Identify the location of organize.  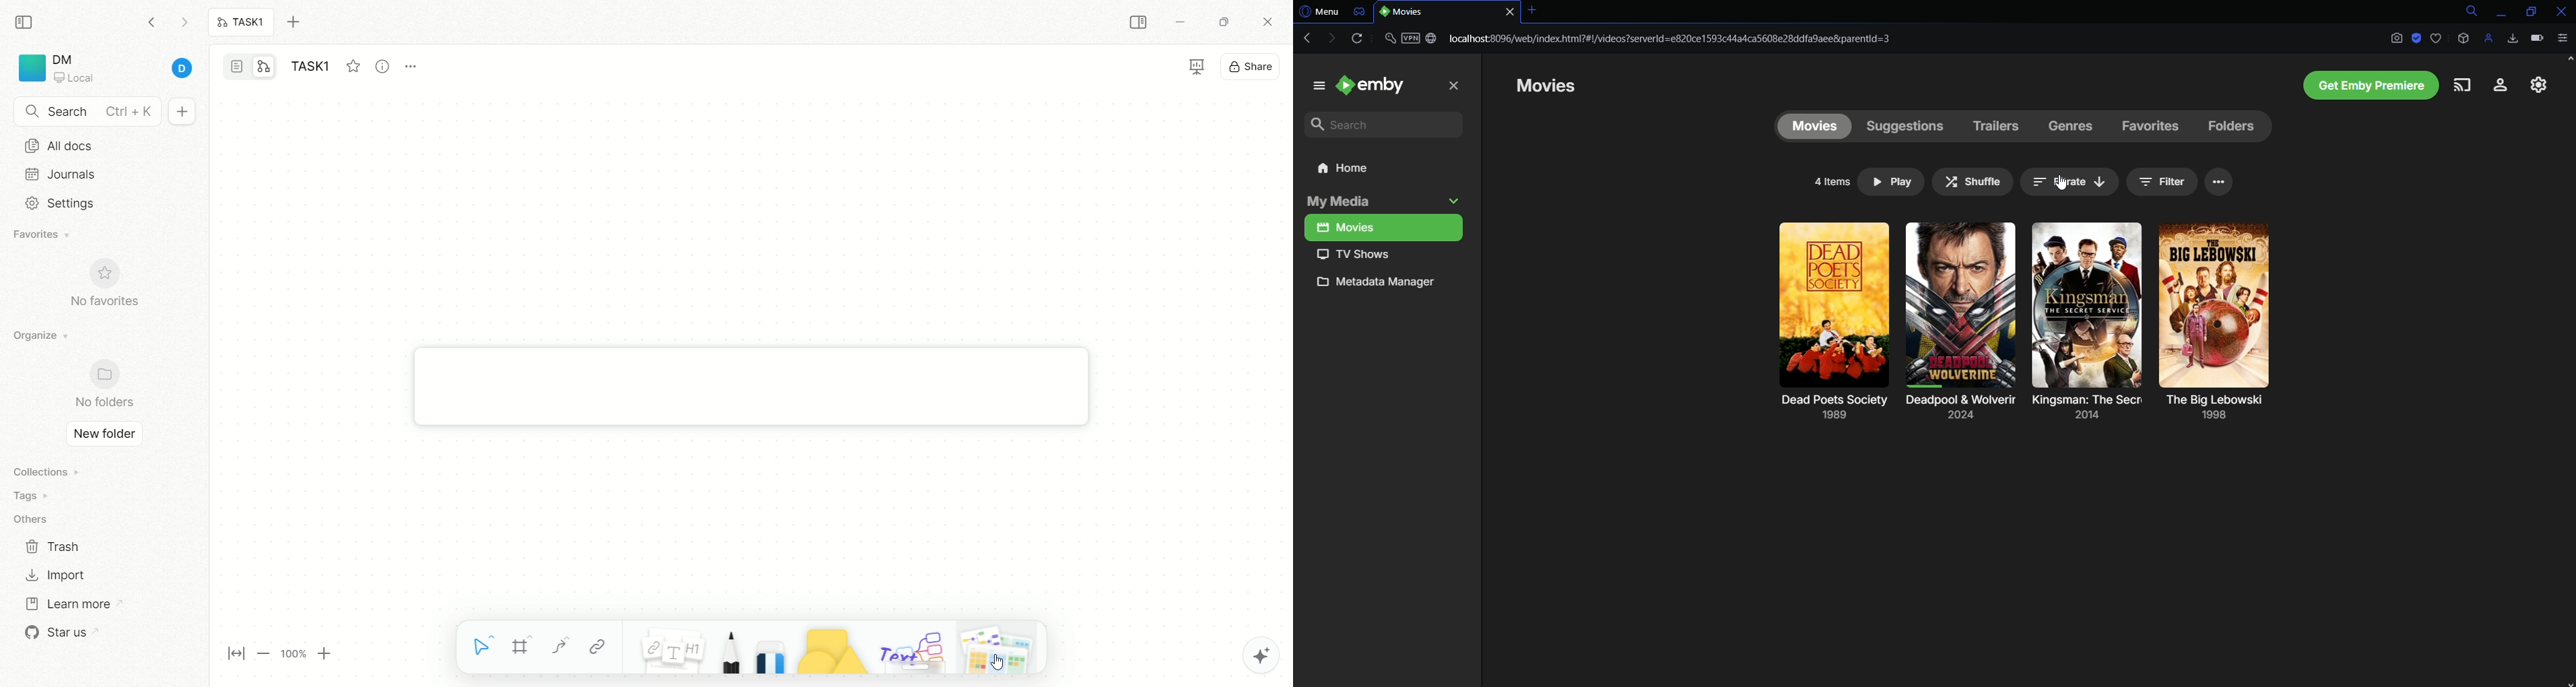
(37, 336).